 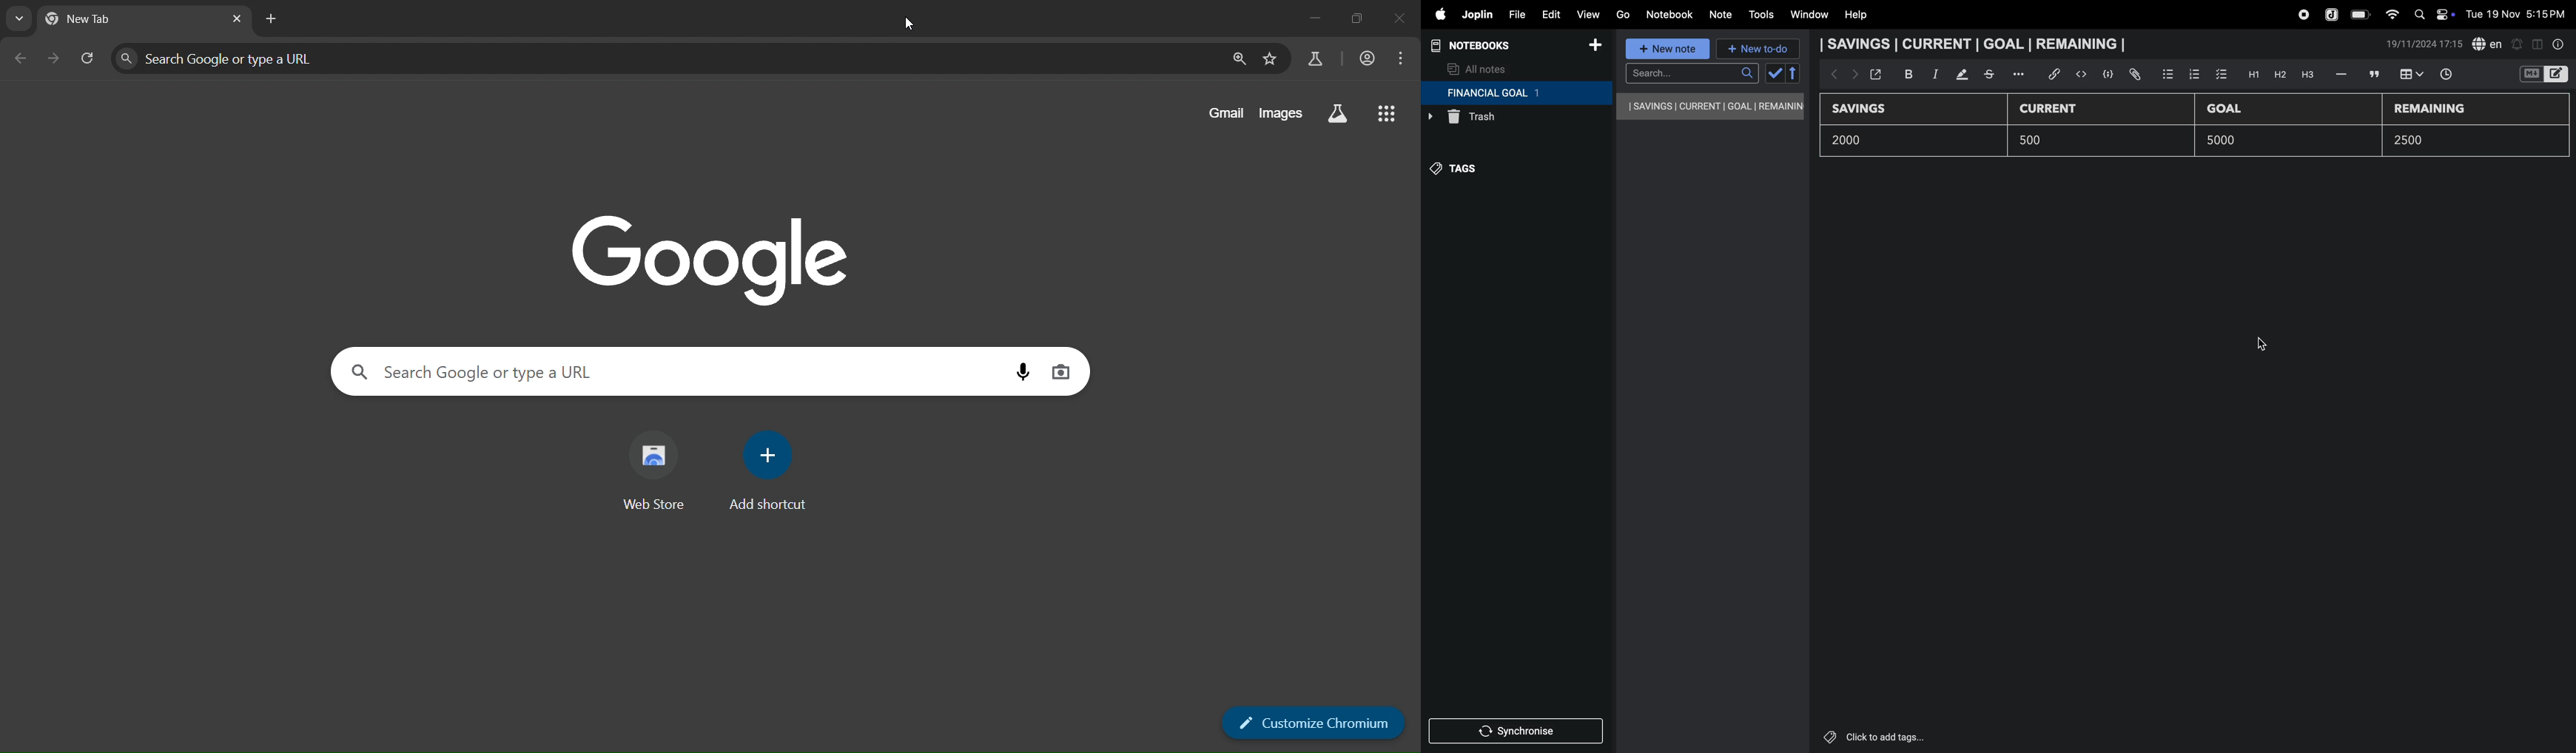 I want to click on forward, so click(x=1852, y=76).